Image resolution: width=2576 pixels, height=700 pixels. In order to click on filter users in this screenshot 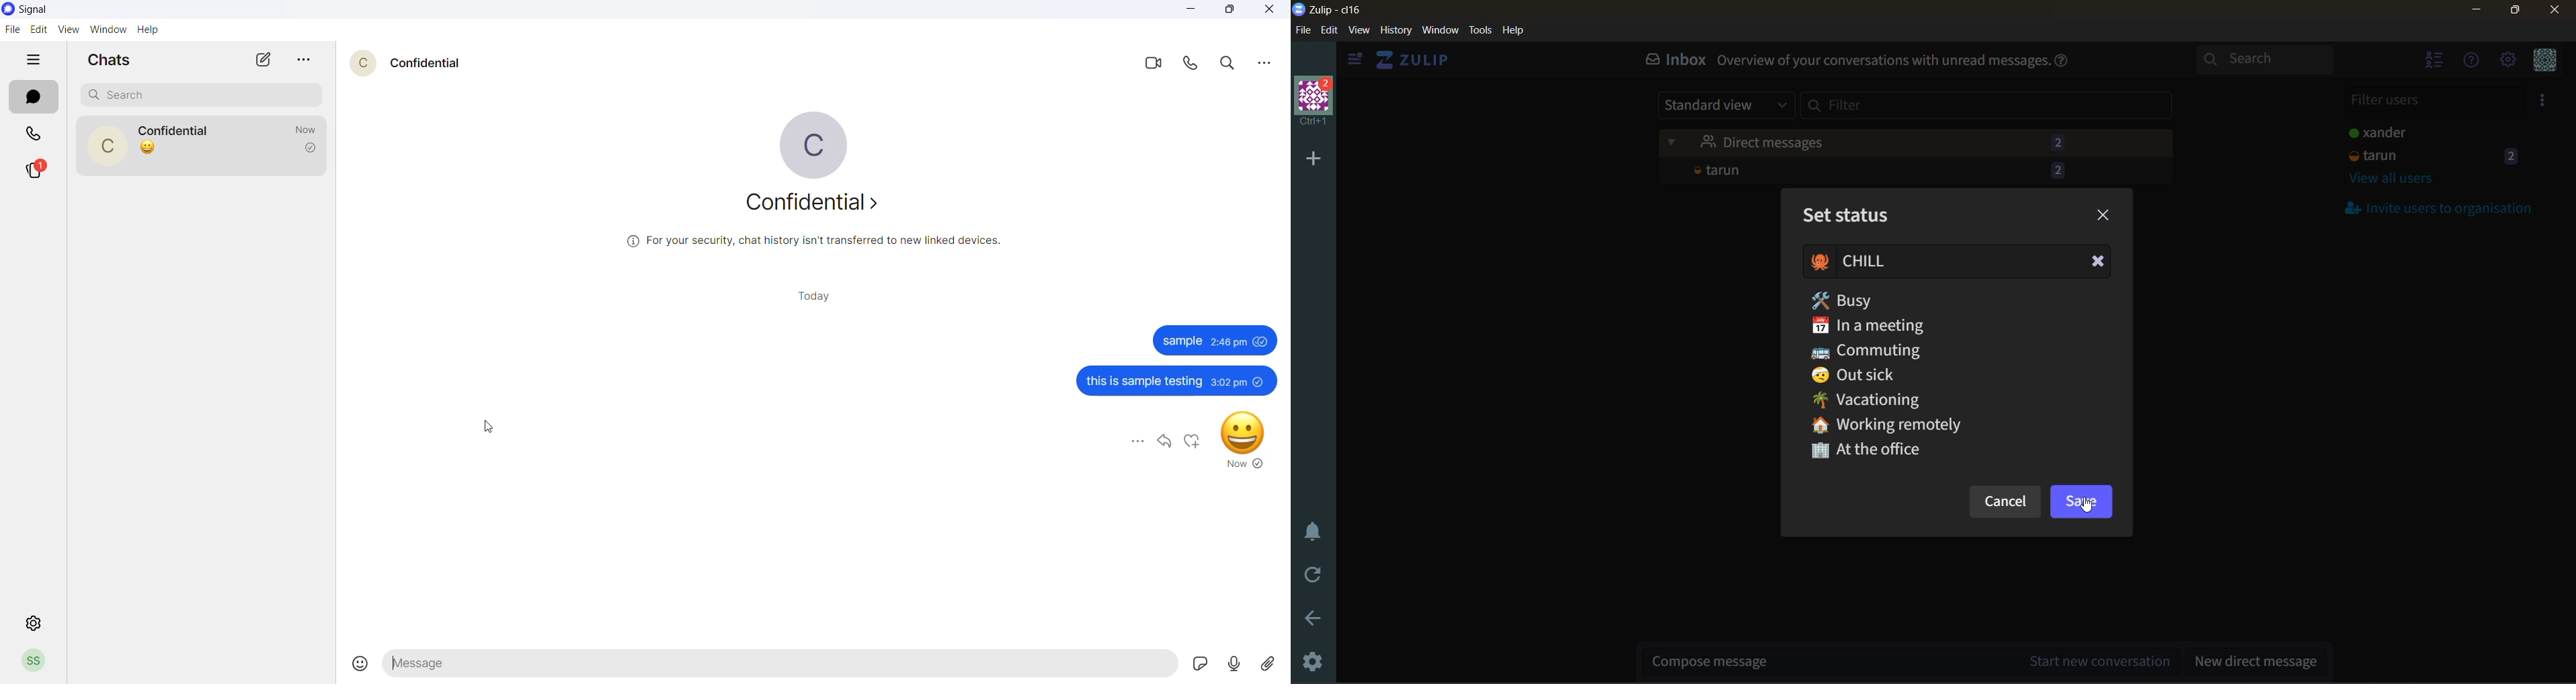, I will do `click(2432, 100)`.